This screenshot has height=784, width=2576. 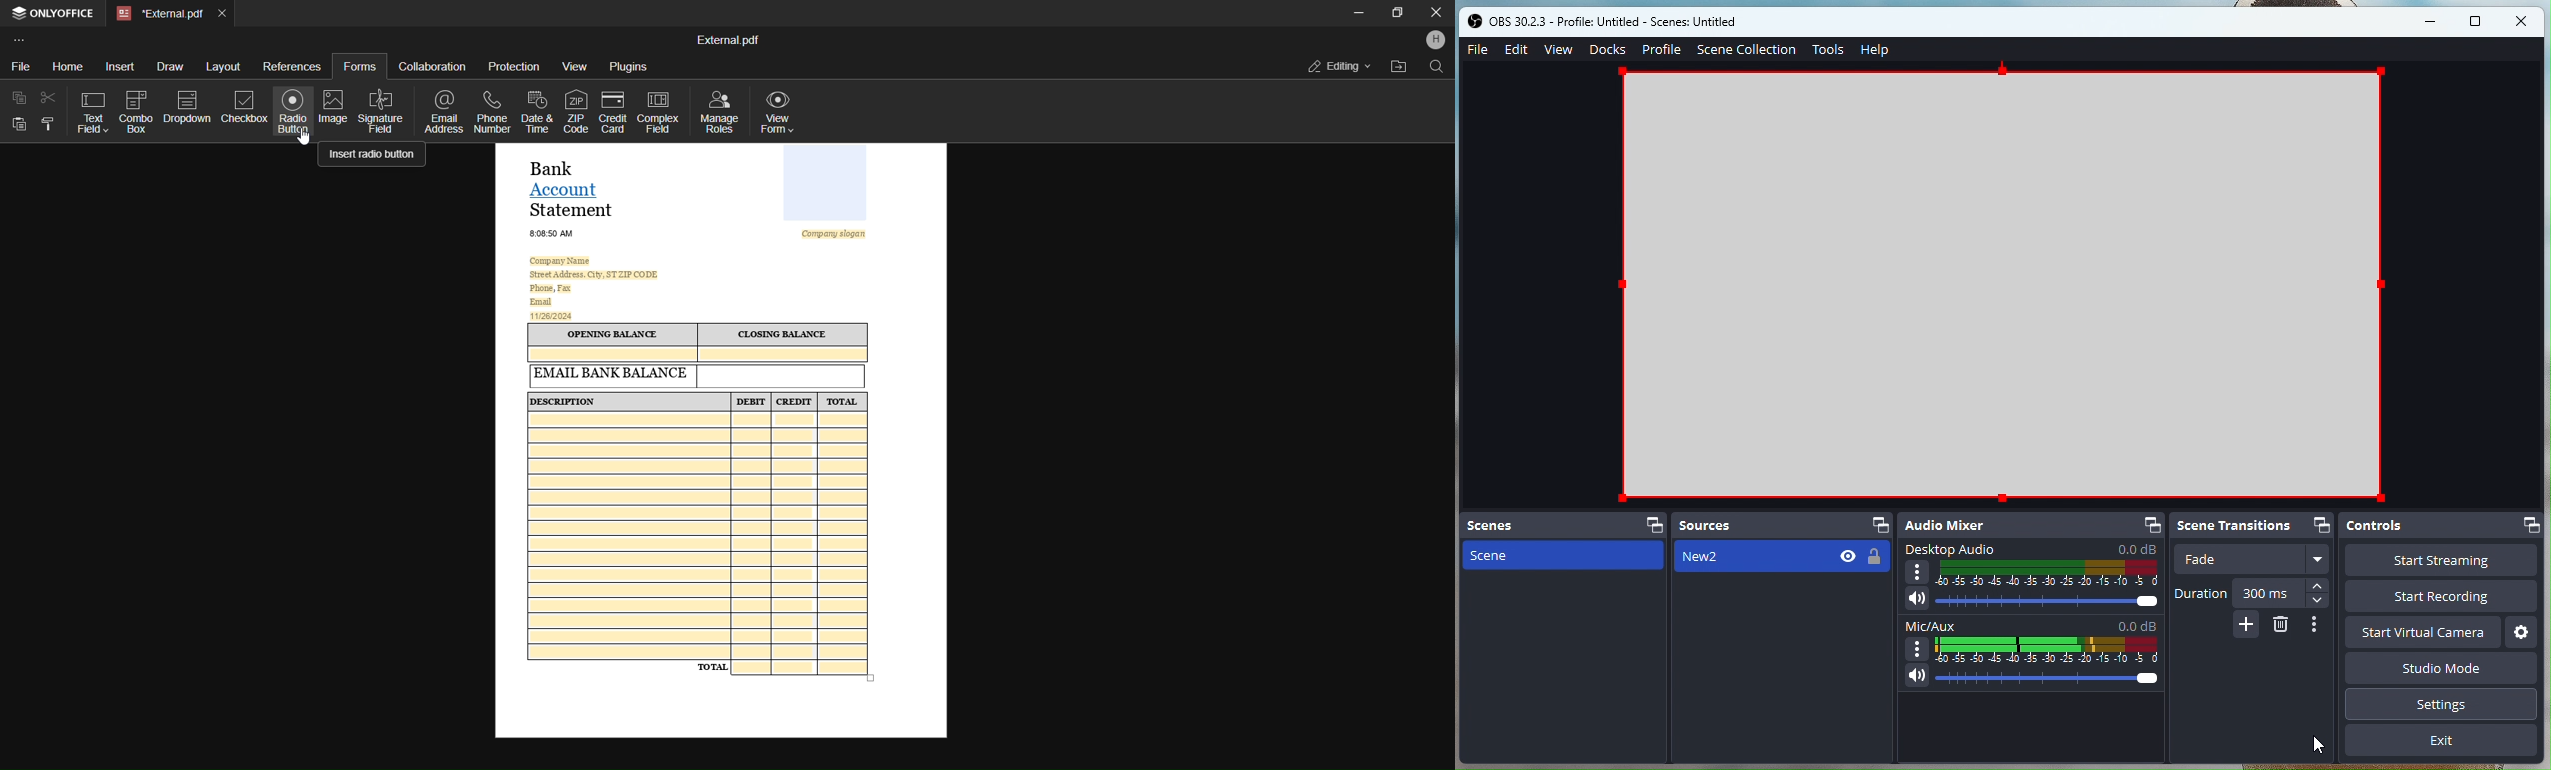 What do you see at coordinates (1663, 49) in the screenshot?
I see `Profile` at bounding box center [1663, 49].